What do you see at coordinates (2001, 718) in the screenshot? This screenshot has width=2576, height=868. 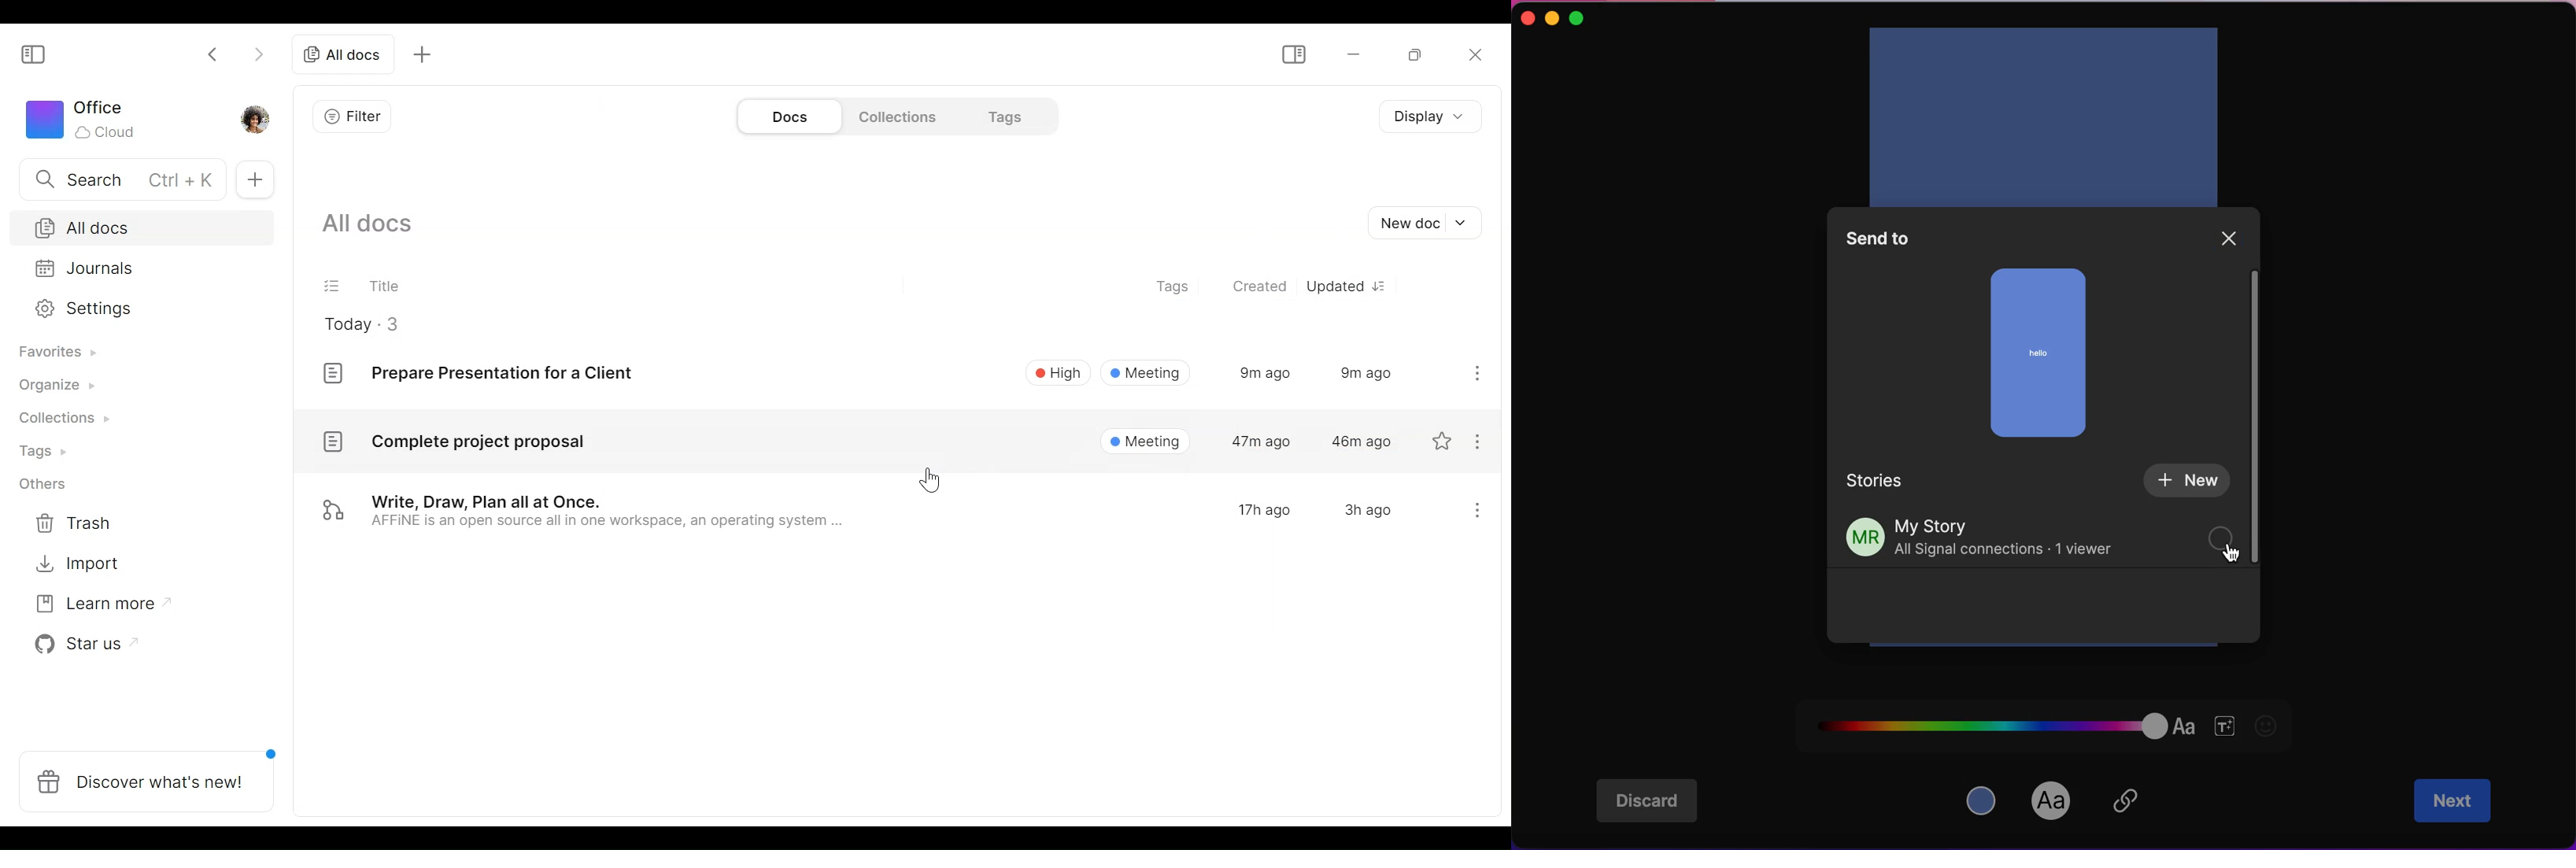 I see `font color palette` at bounding box center [2001, 718].